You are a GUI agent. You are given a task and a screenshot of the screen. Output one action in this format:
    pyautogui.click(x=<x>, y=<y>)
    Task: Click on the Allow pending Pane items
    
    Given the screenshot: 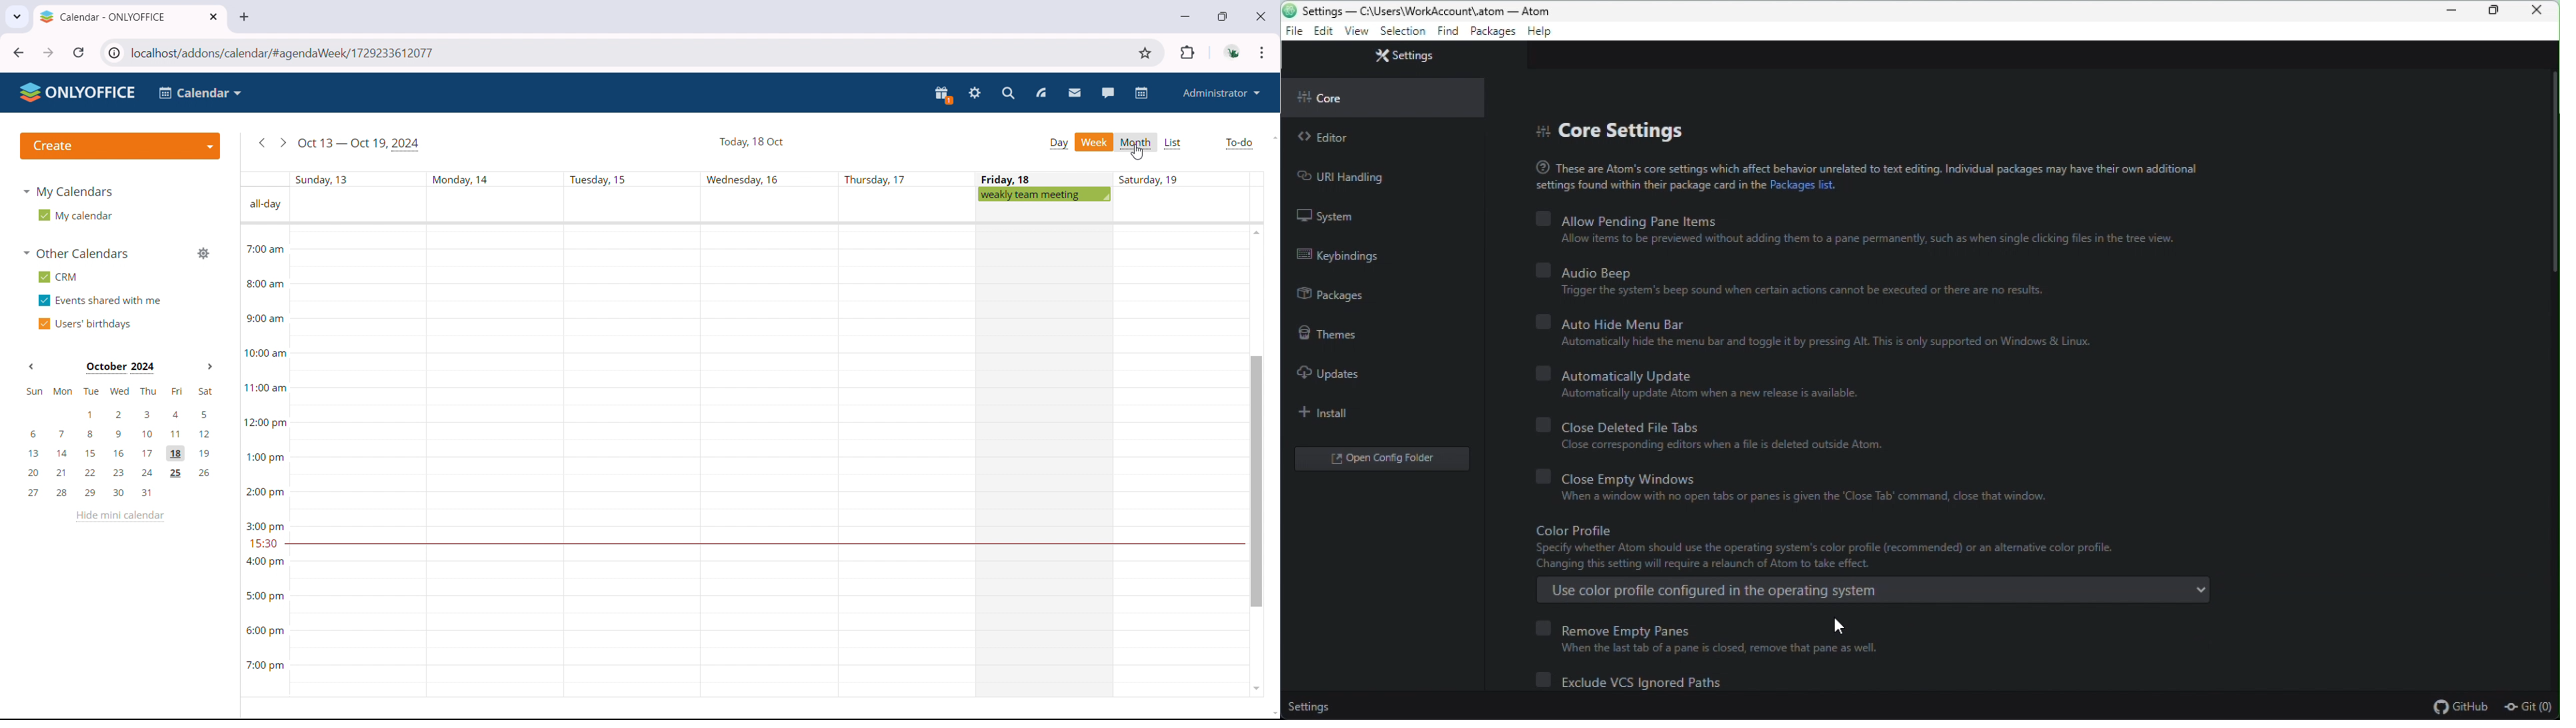 What is the action you would take?
    pyautogui.click(x=1861, y=229)
    